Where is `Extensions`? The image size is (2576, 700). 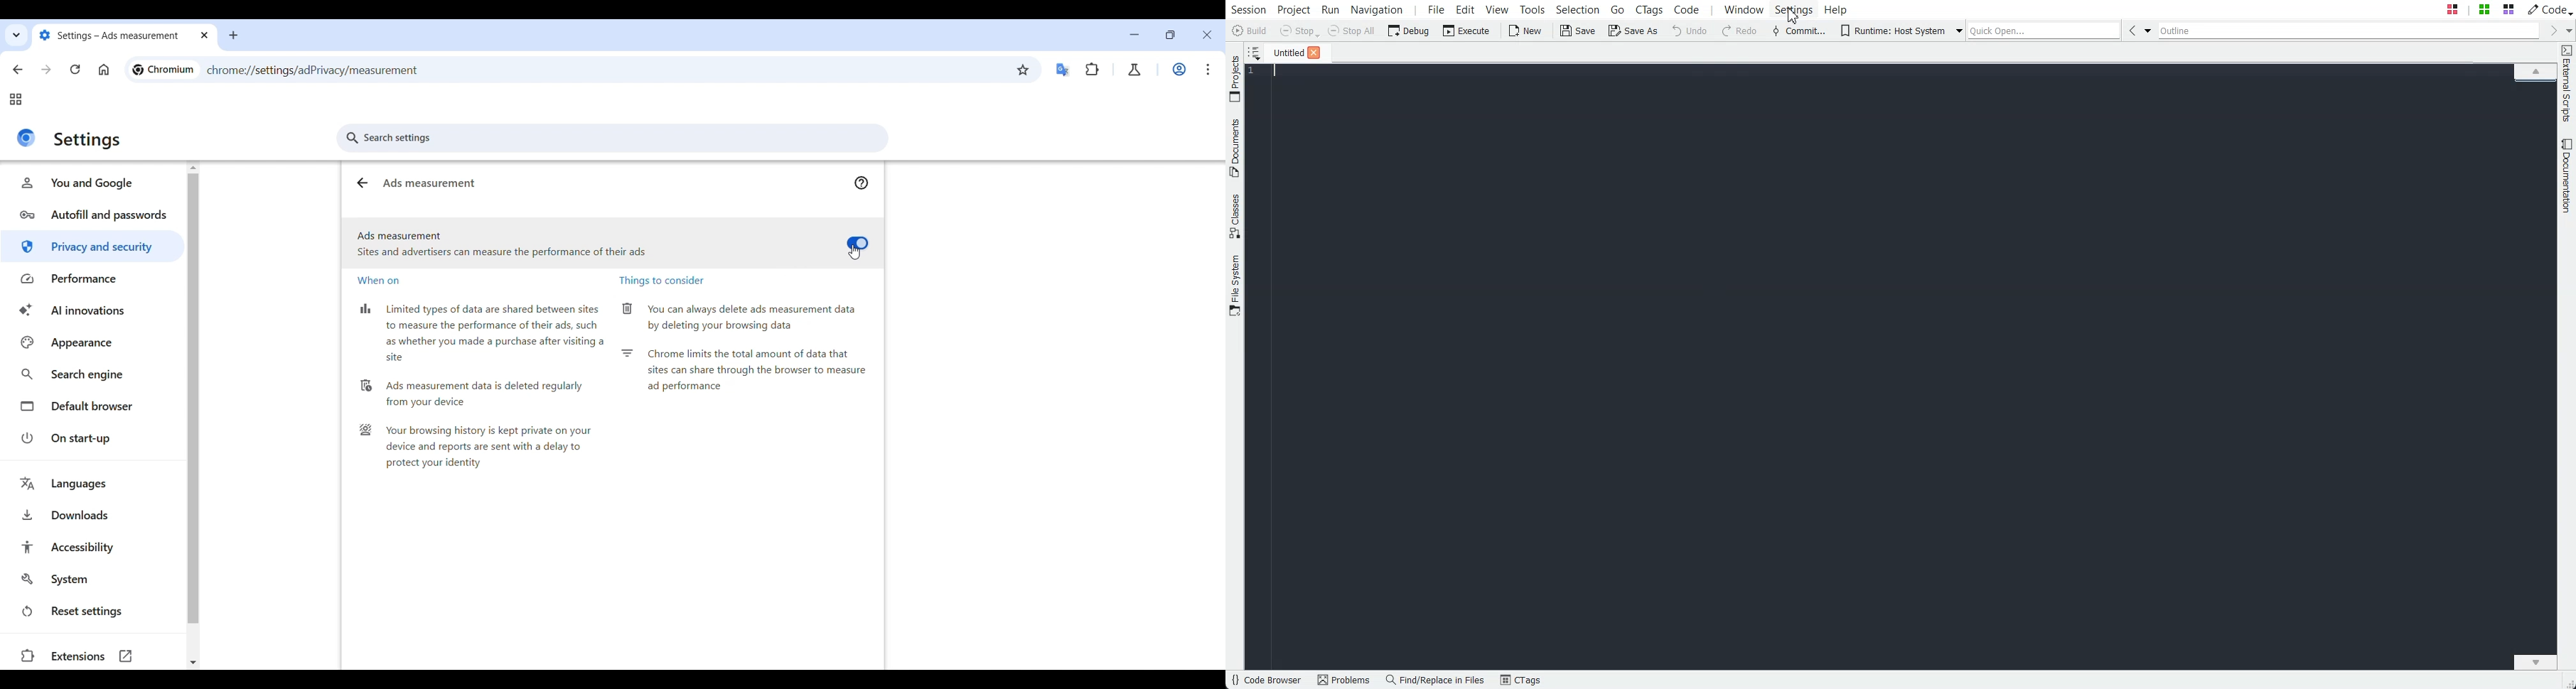
Extensions is located at coordinates (1092, 69).